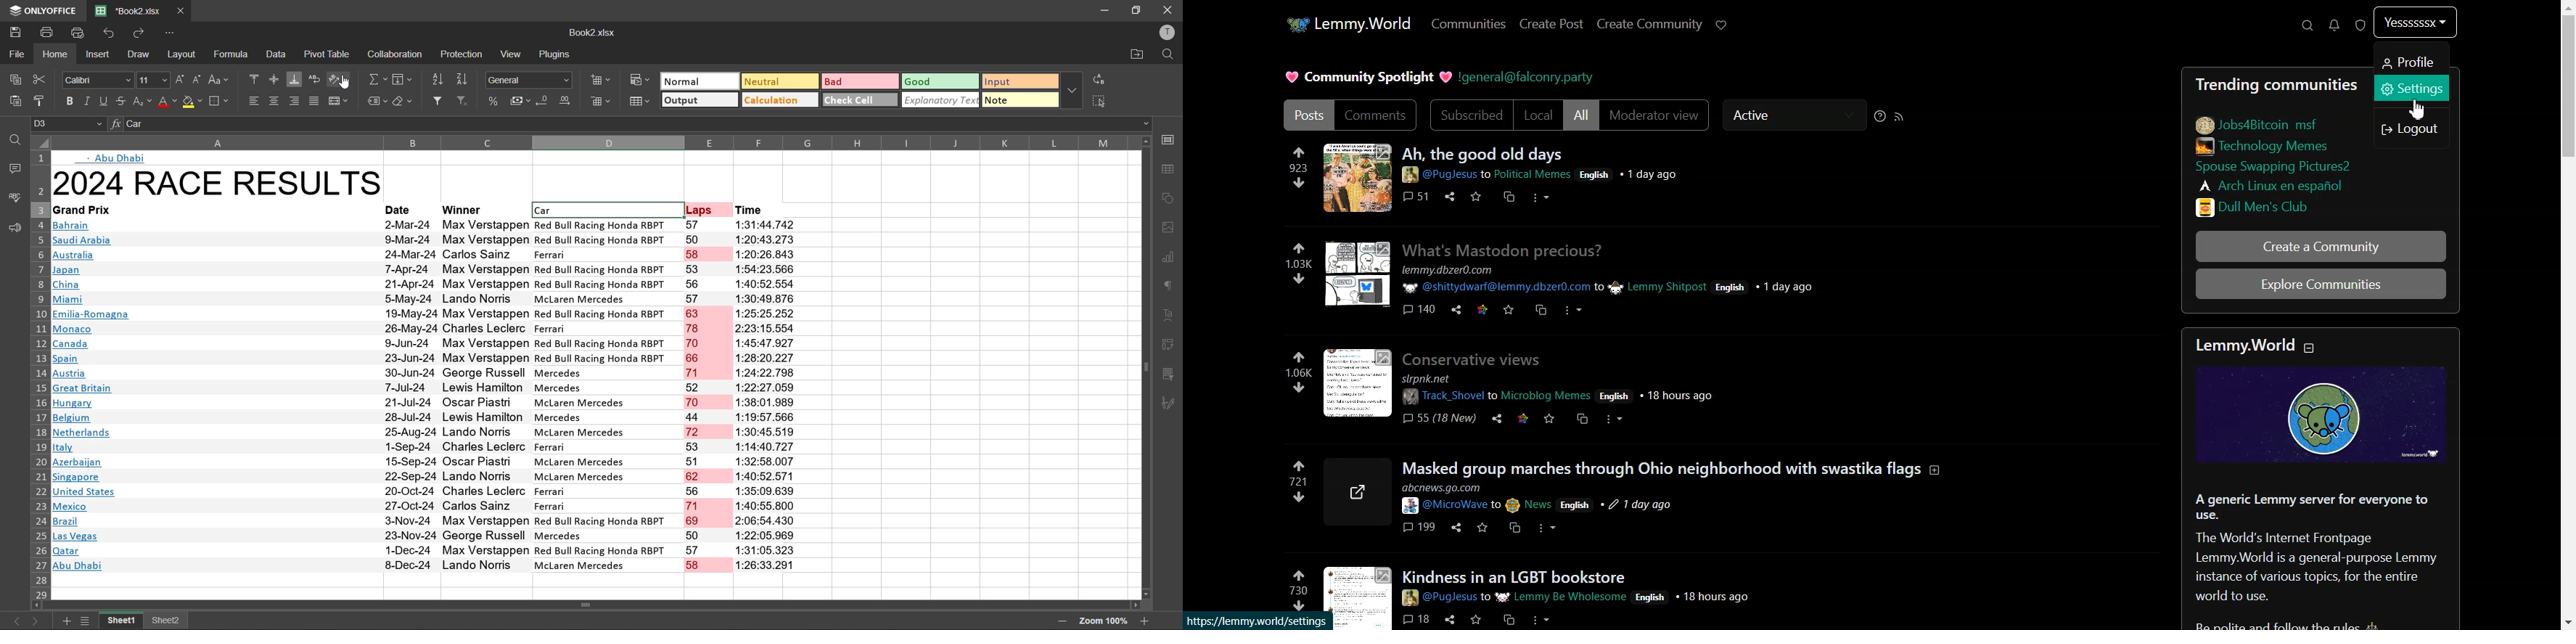 Image resolution: width=2576 pixels, height=644 pixels. What do you see at coordinates (1021, 100) in the screenshot?
I see `note` at bounding box center [1021, 100].